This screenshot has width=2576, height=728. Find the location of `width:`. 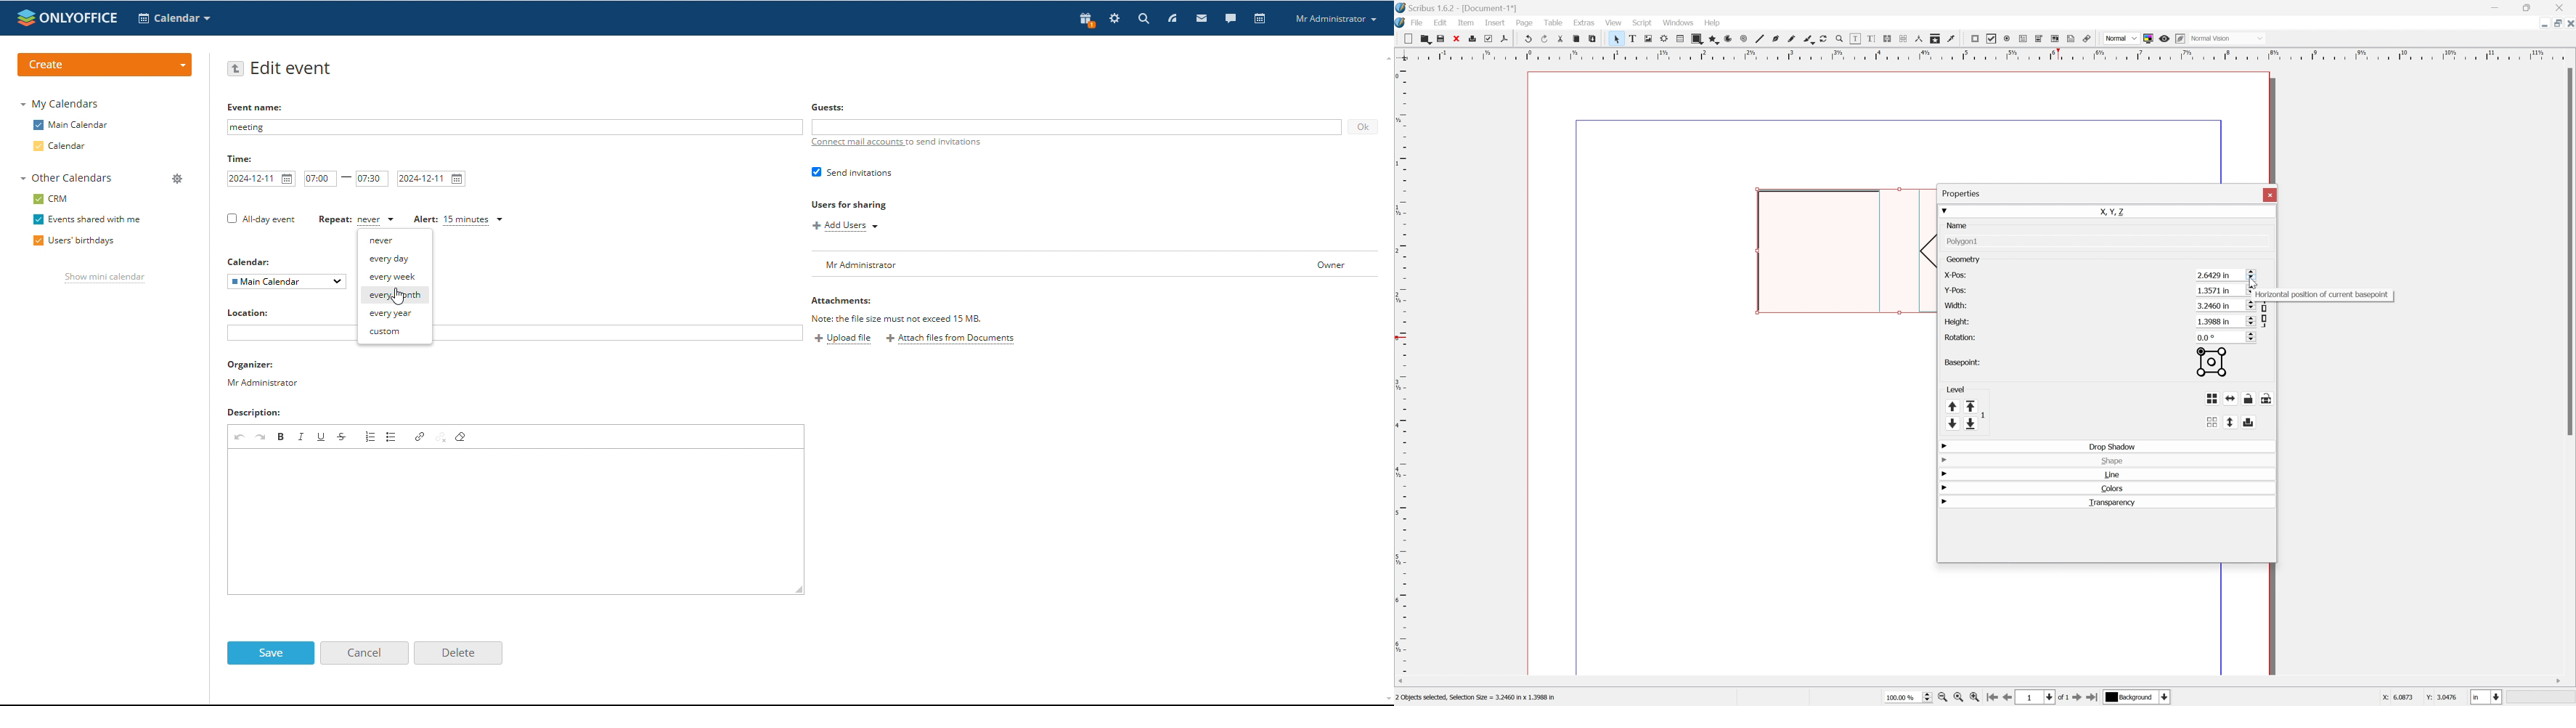

width: is located at coordinates (1954, 304).